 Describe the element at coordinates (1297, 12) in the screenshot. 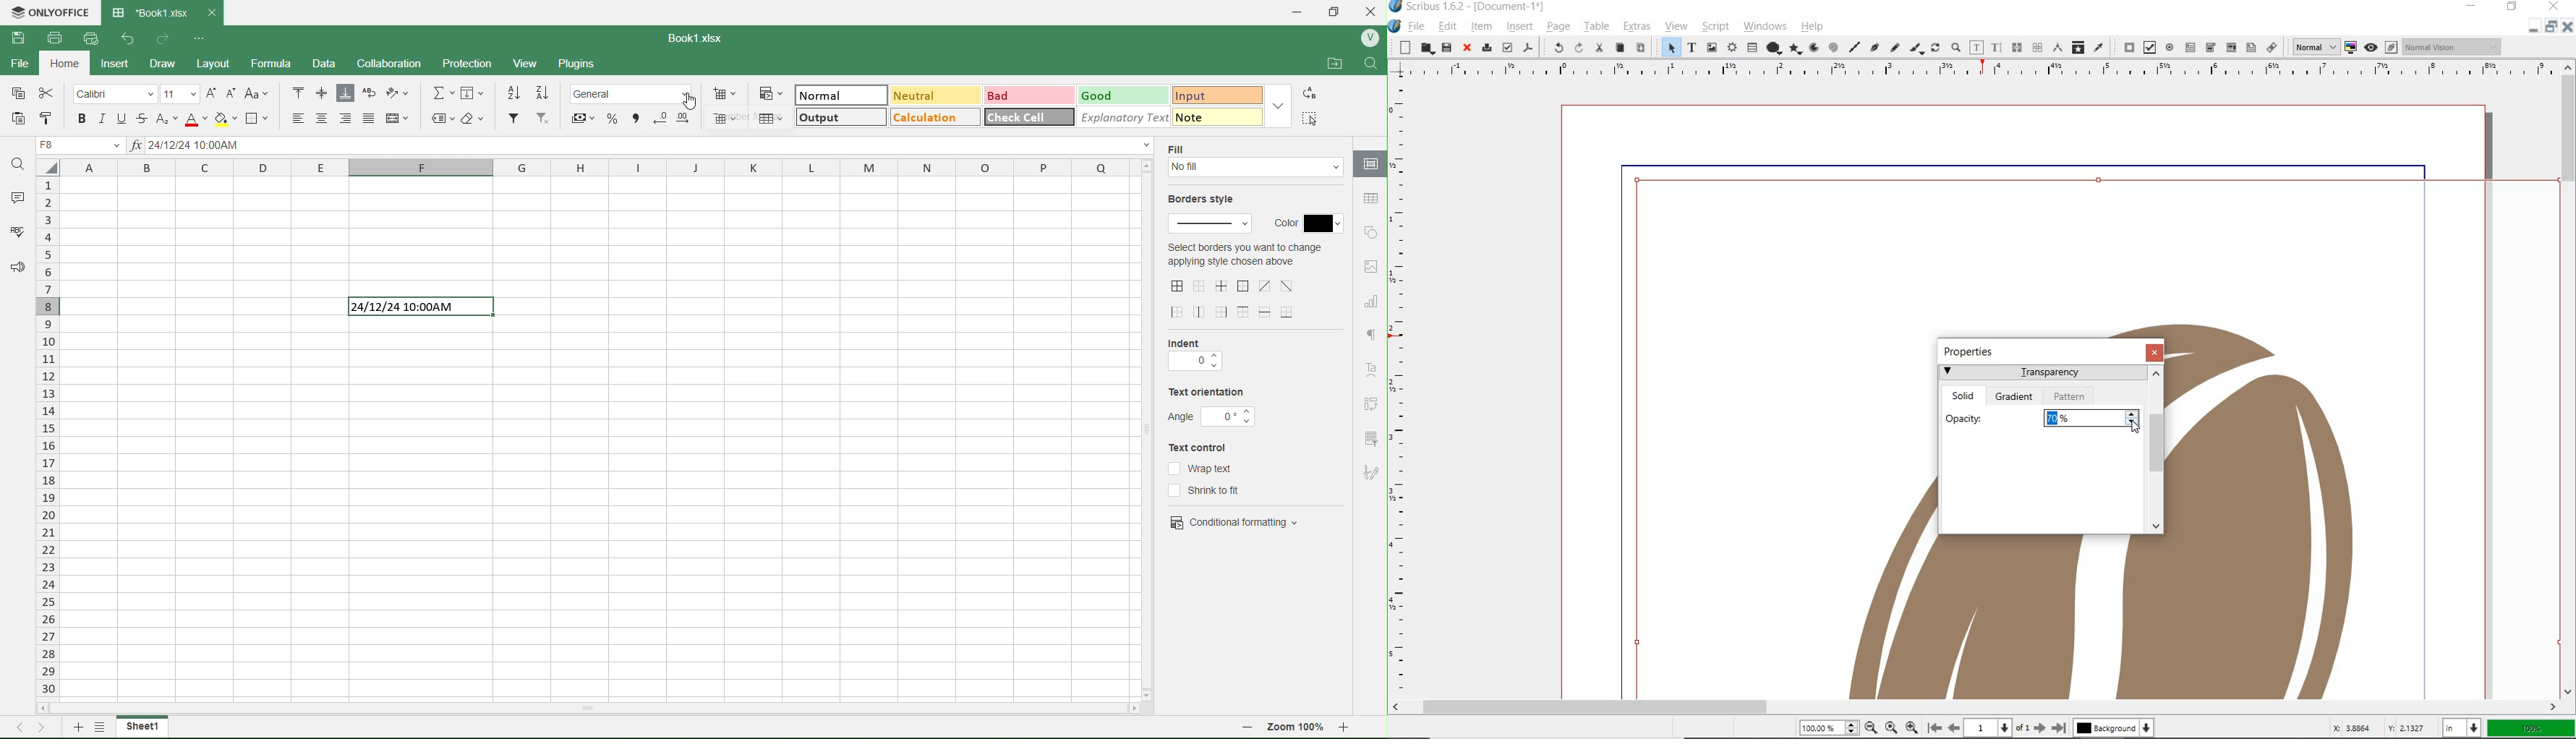

I see `minimize` at that location.